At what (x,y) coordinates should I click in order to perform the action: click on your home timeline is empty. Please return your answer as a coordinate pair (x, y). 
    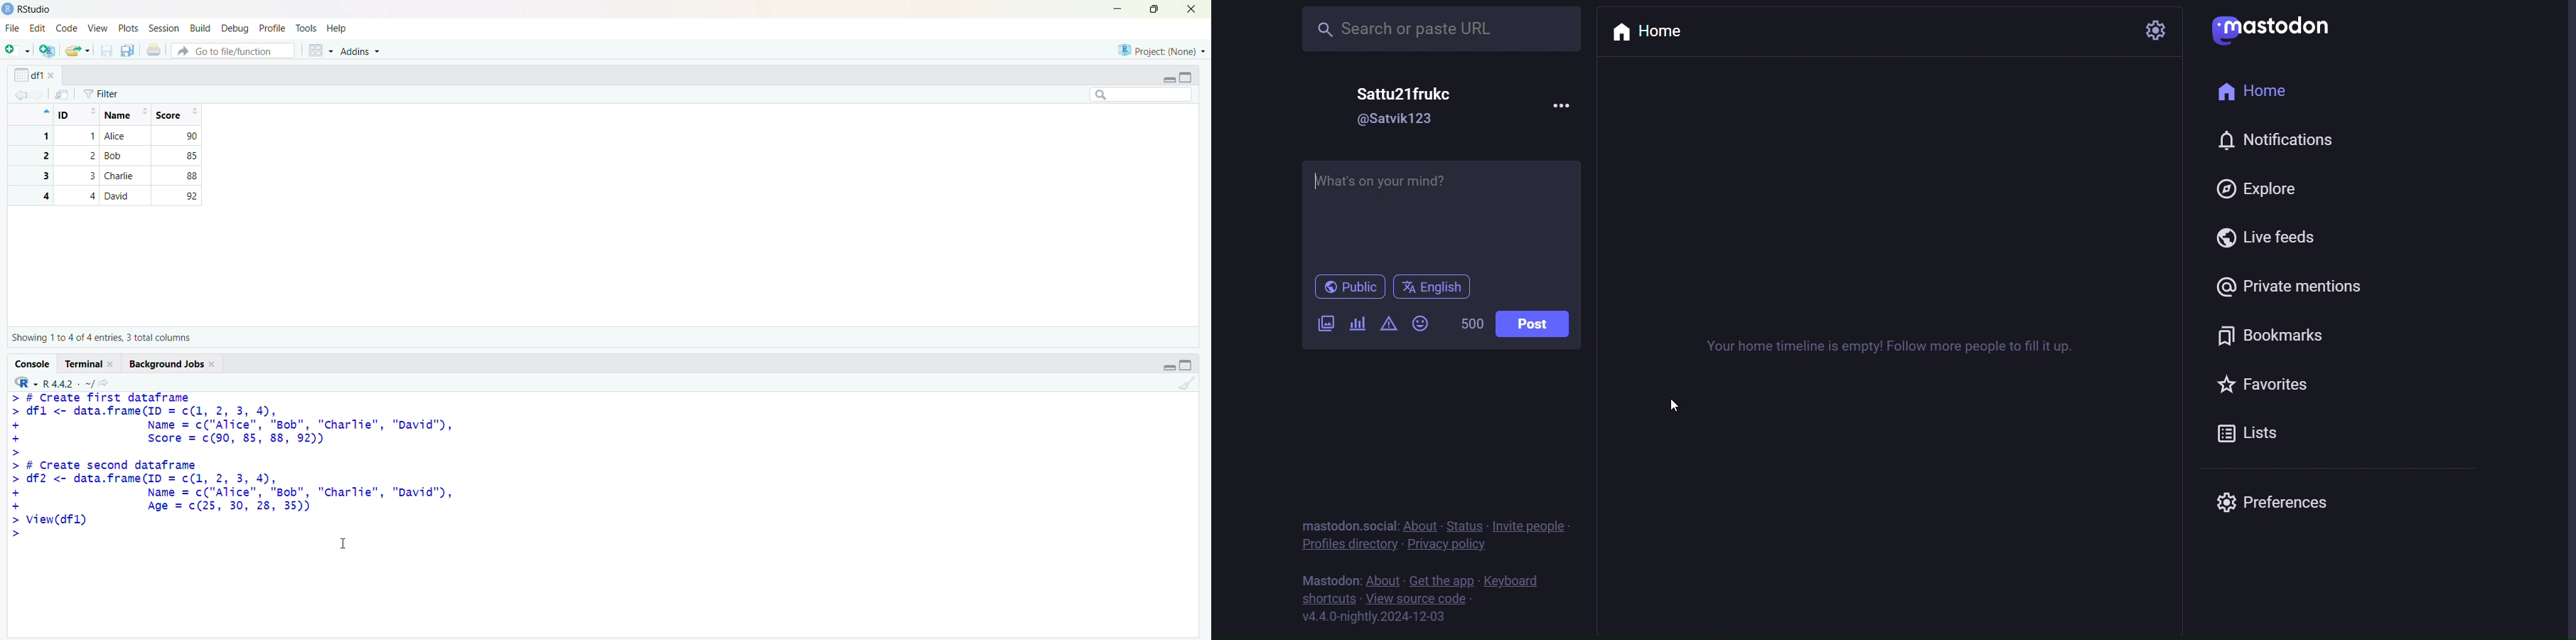
    Looking at the image, I should click on (1905, 346).